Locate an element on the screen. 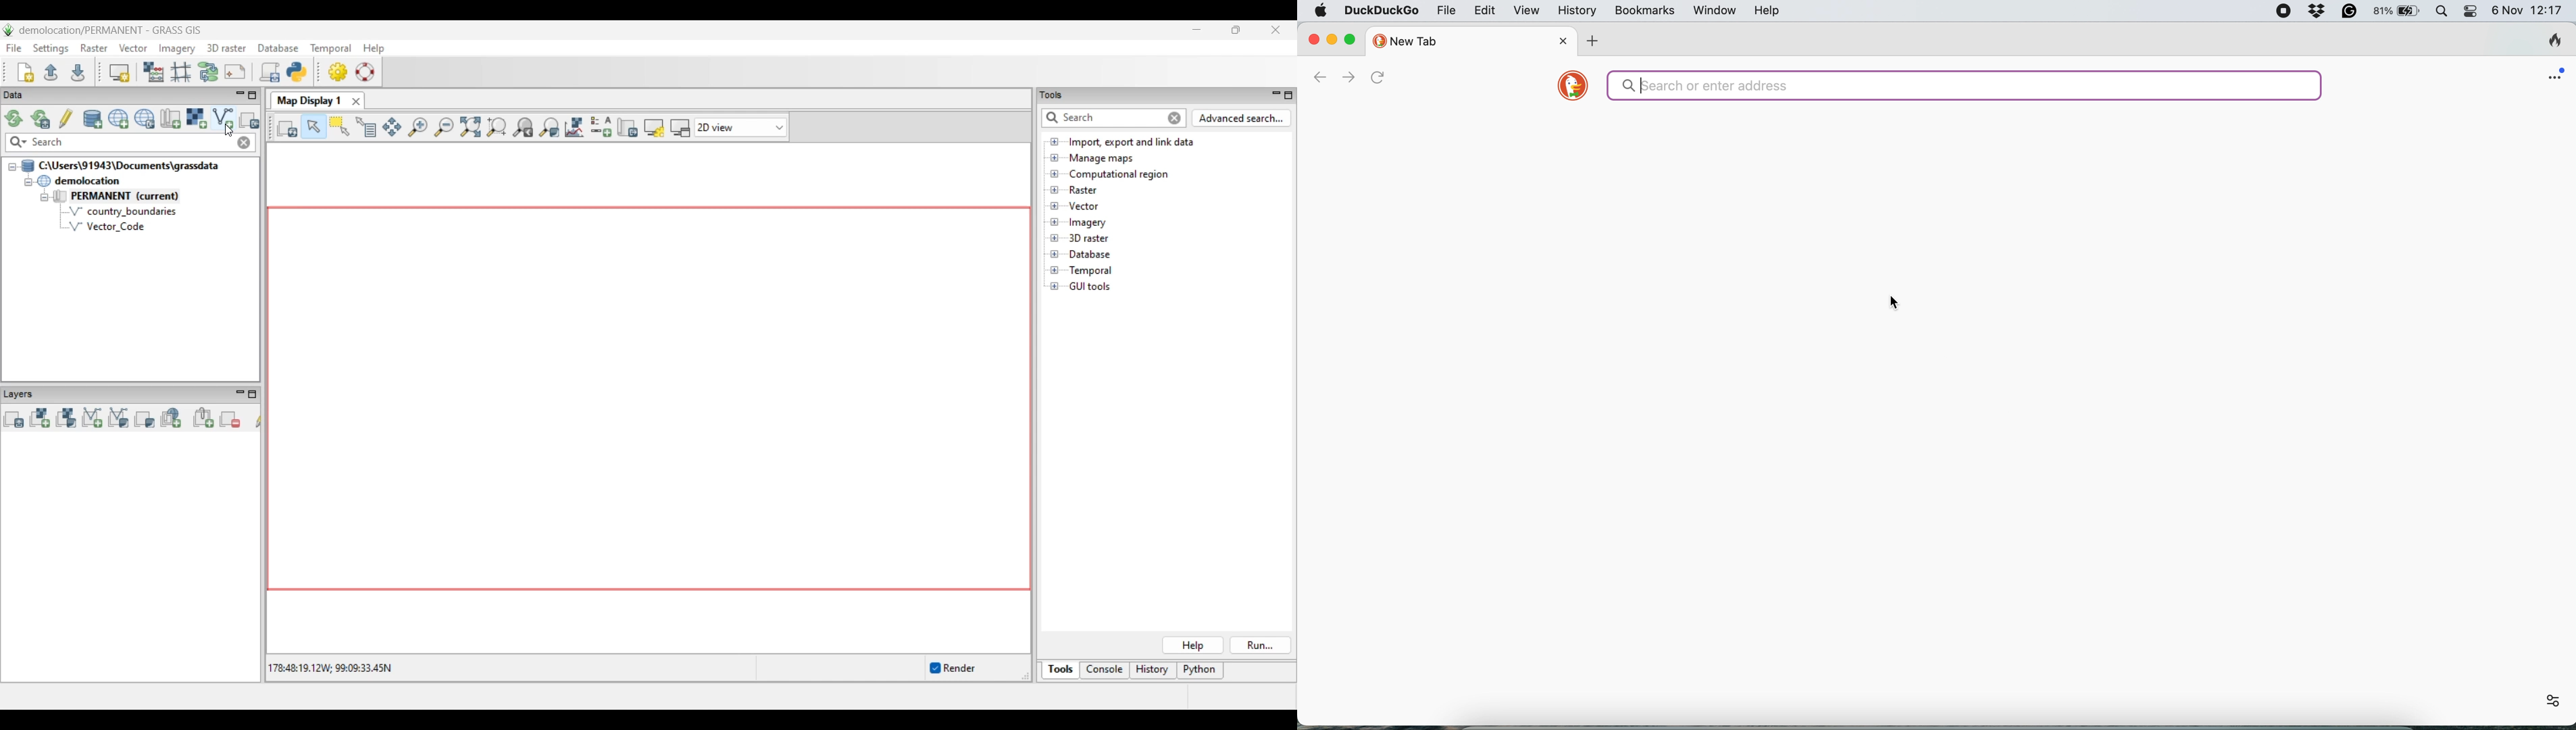  control center is located at coordinates (2470, 12).